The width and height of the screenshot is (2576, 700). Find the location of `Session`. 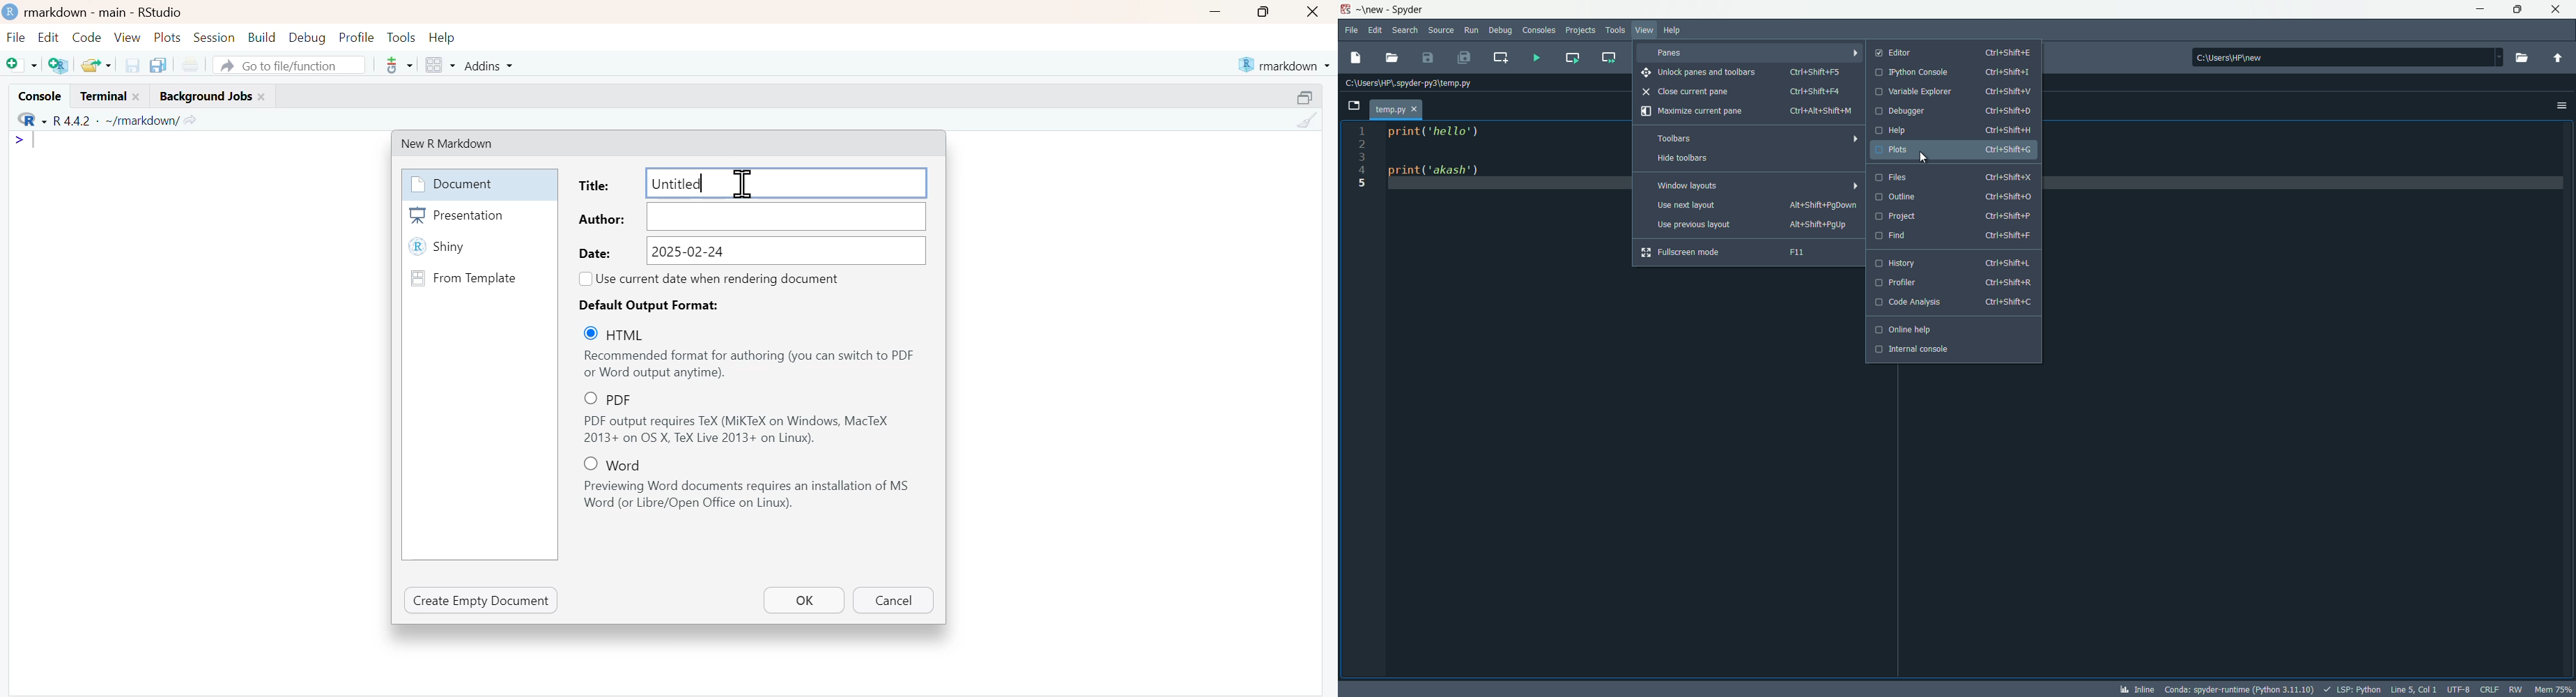

Session is located at coordinates (215, 38).